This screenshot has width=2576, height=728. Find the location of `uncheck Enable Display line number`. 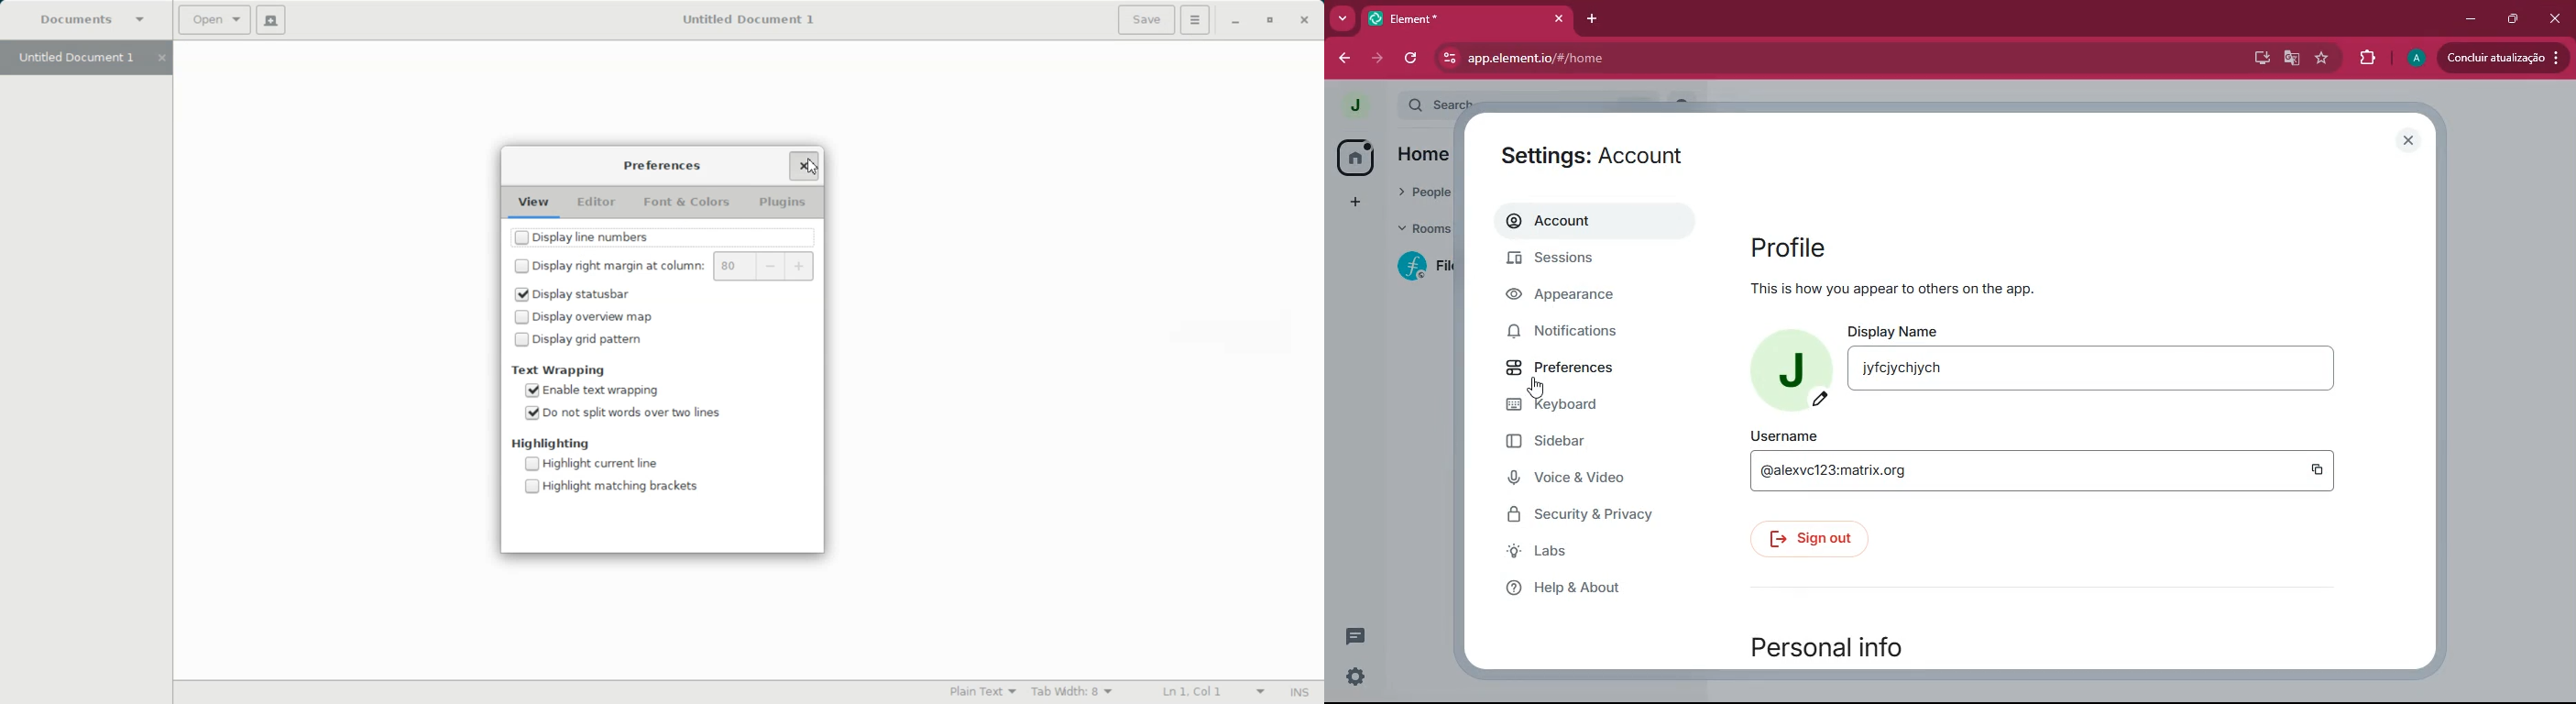

uncheck Enable Display line number is located at coordinates (625, 237).